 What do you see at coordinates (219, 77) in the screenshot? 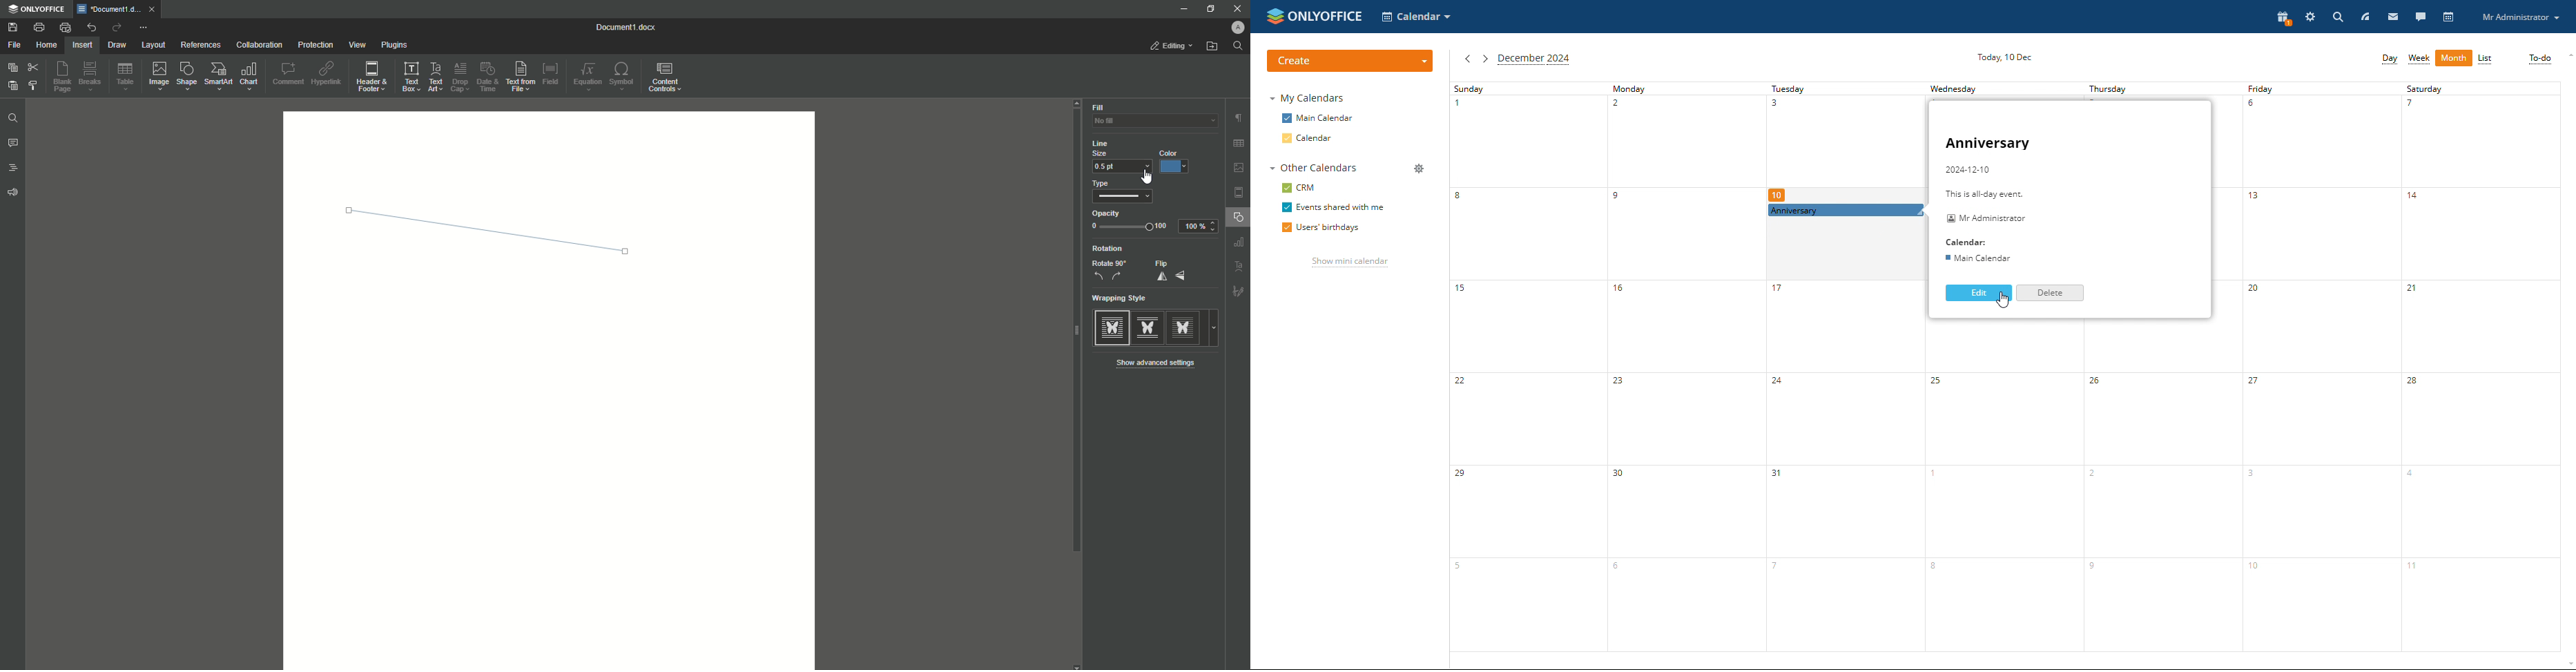
I see `SmartArt` at bounding box center [219, 77].